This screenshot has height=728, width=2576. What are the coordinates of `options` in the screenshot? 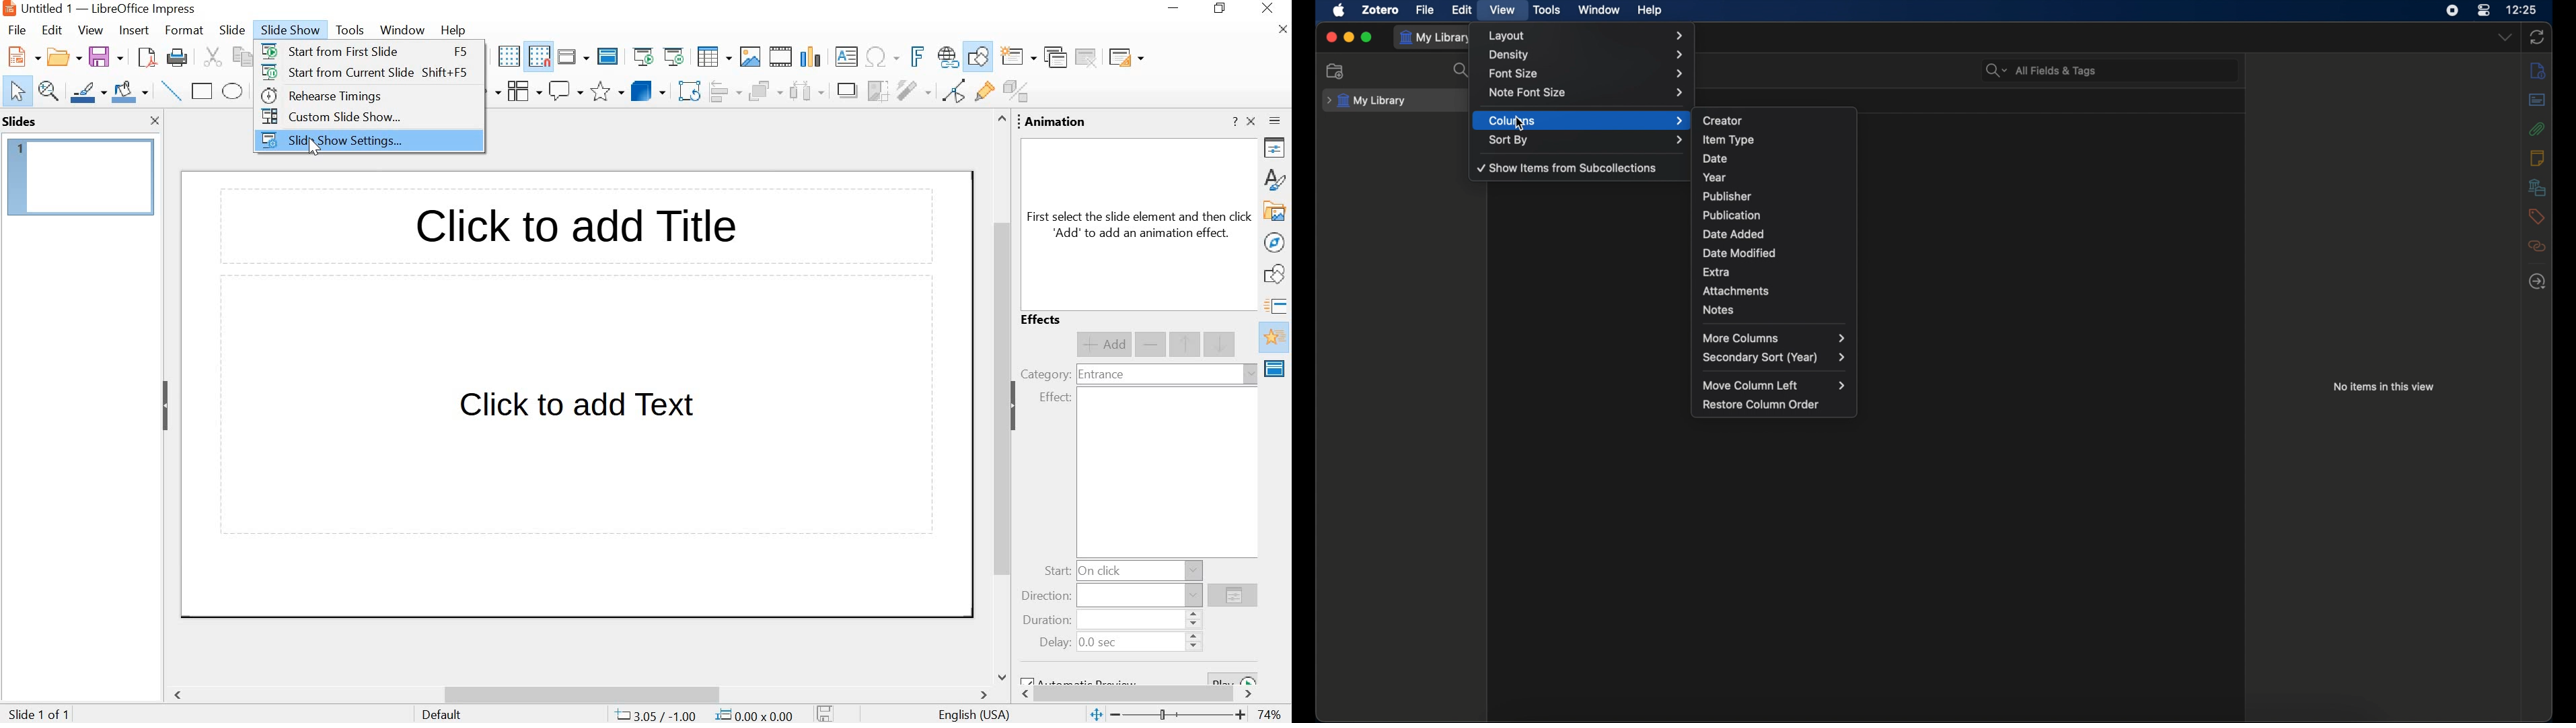 It's located at (1232, 597).